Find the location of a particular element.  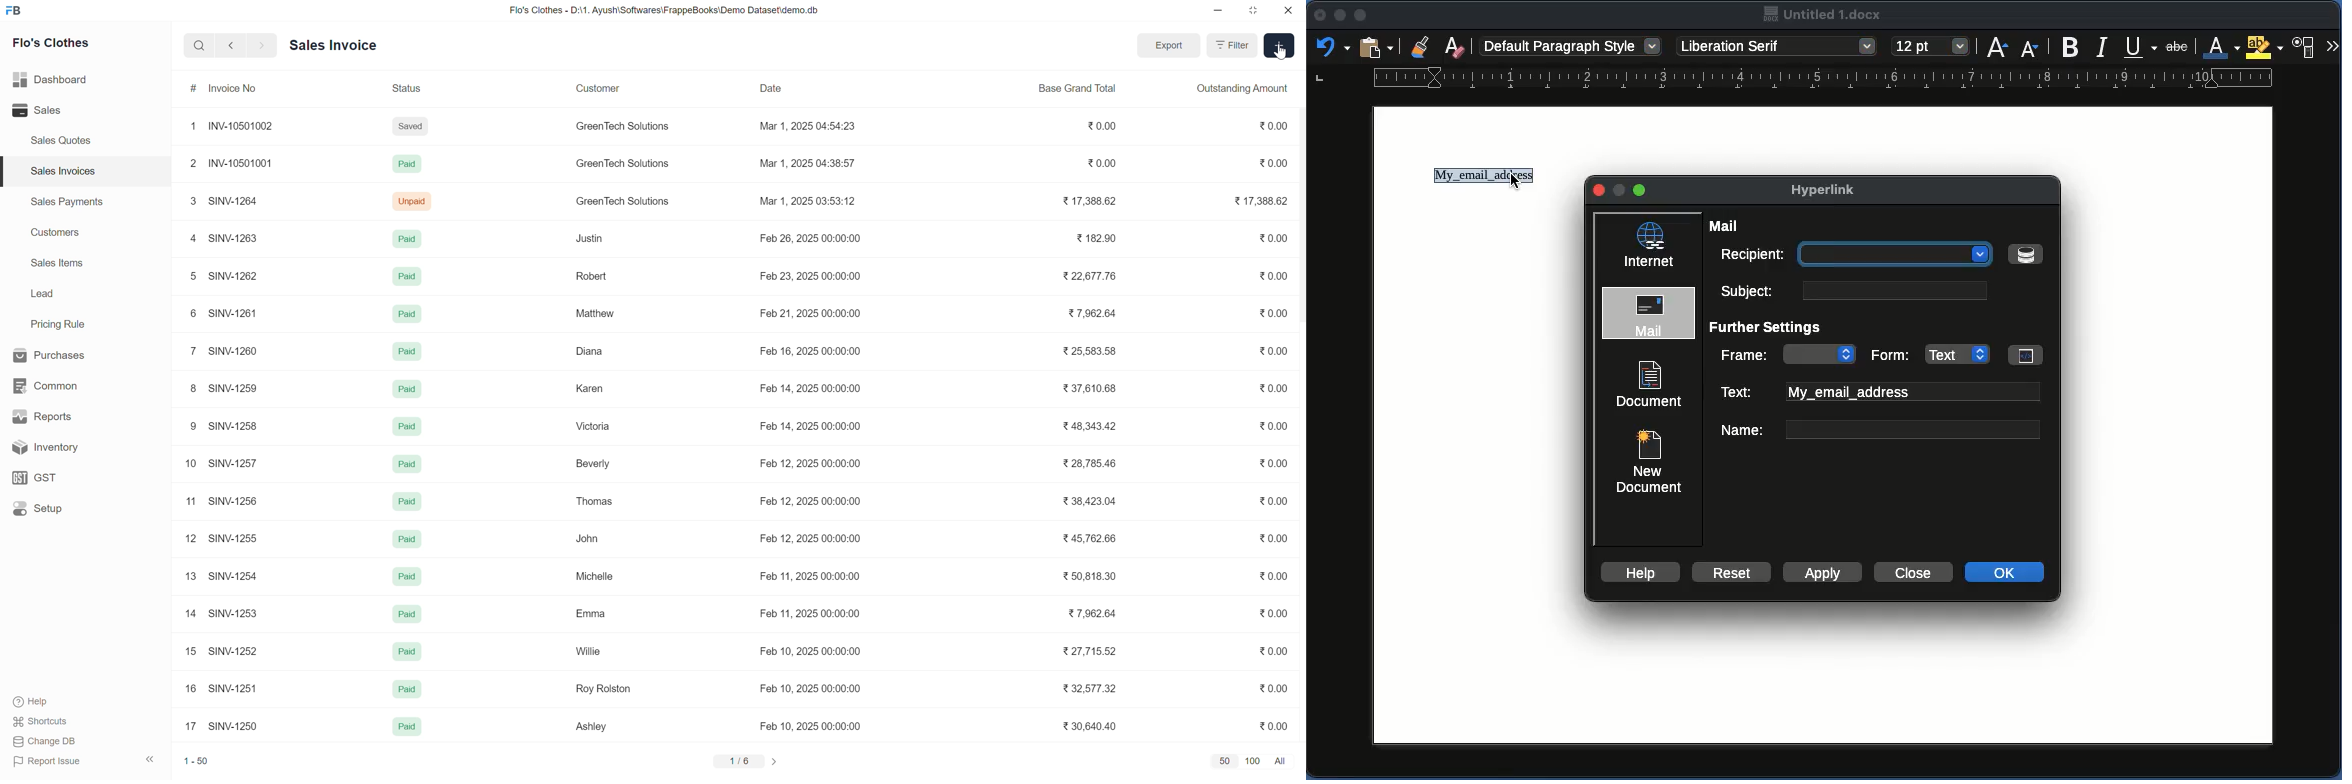

Paid is located at coordinates (402, 351).